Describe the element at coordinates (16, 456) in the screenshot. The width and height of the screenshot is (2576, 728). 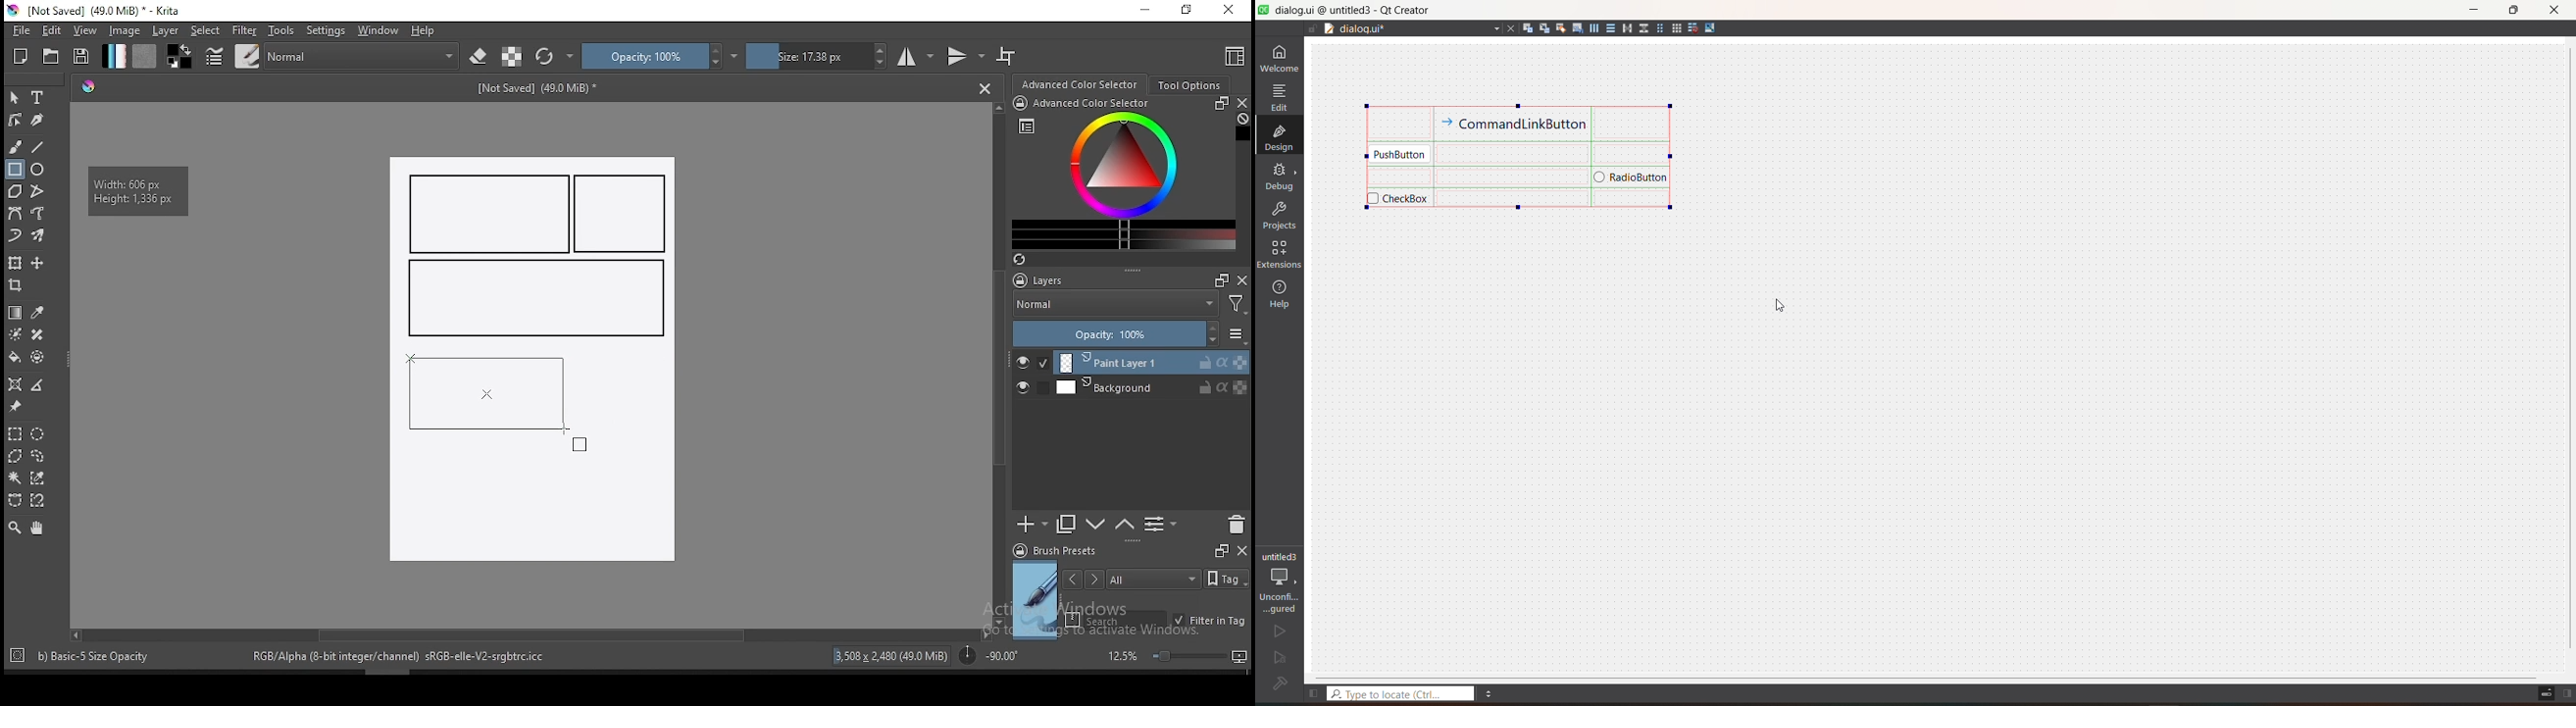
I see `polygon selection tool` at that location.